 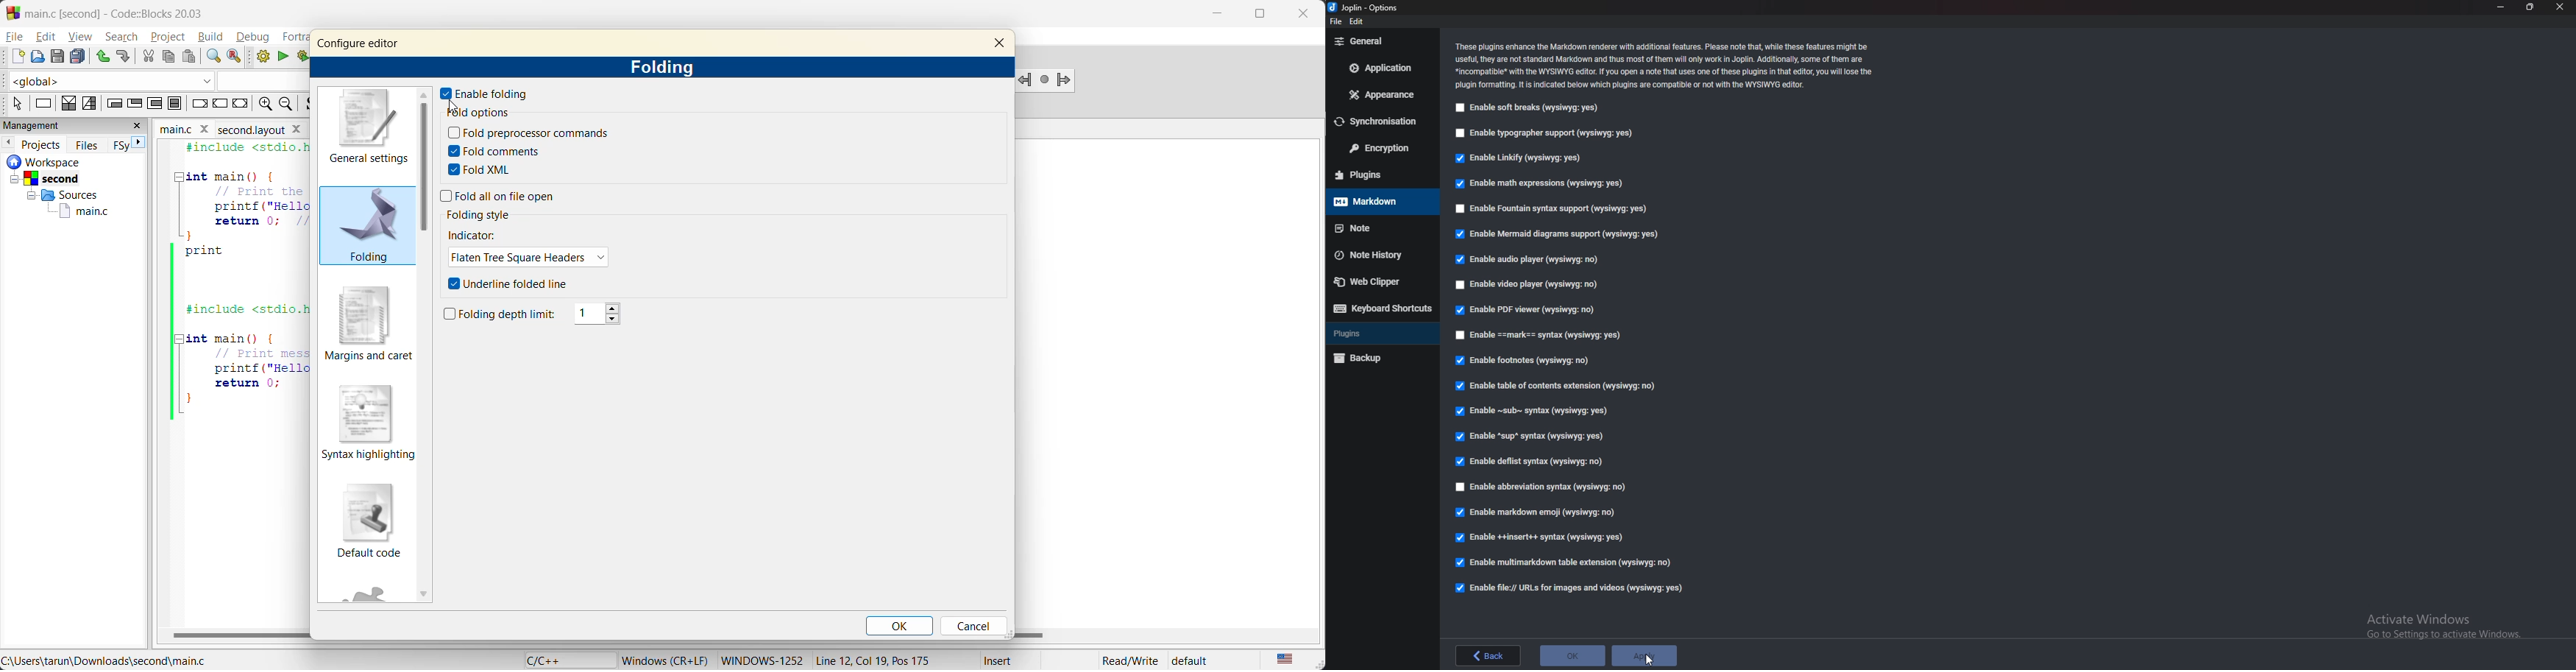 What do you see at coordinates (144, 13) in the screenshot?
I see `app name and file name` at bounding box center [144, 13].